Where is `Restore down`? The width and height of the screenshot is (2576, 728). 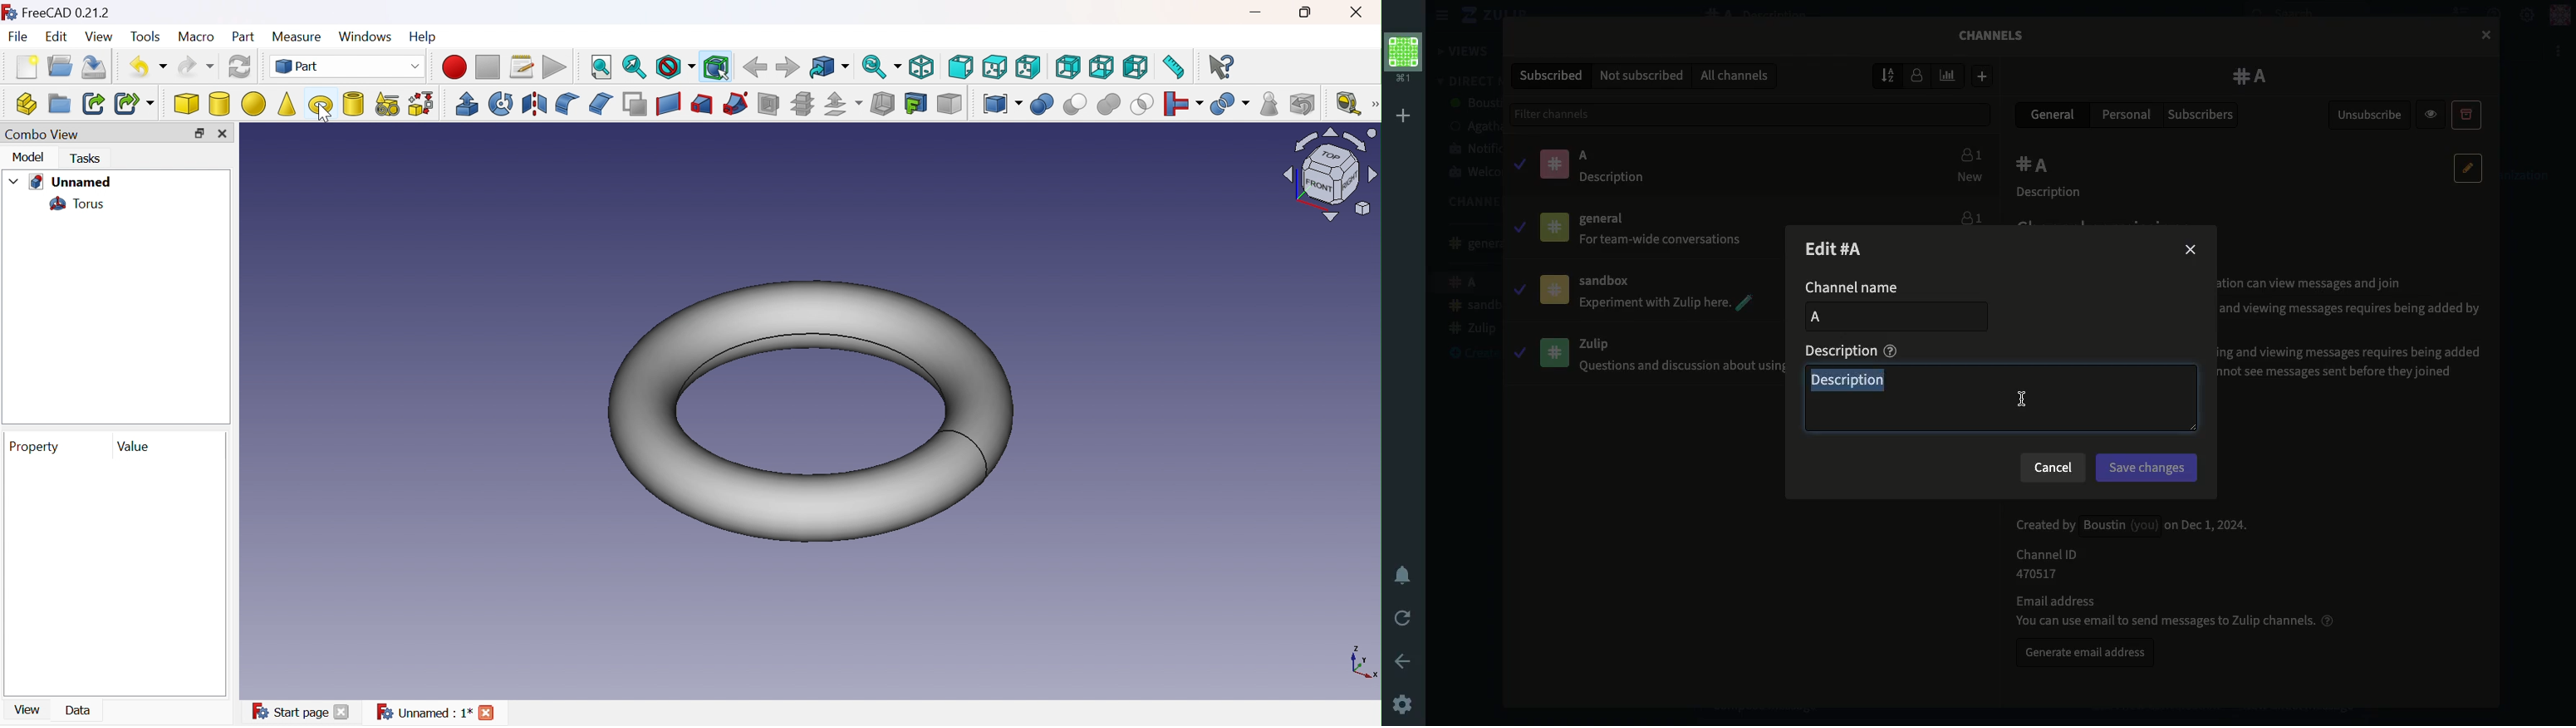 Restore down is located at coordinates (1309, 14).